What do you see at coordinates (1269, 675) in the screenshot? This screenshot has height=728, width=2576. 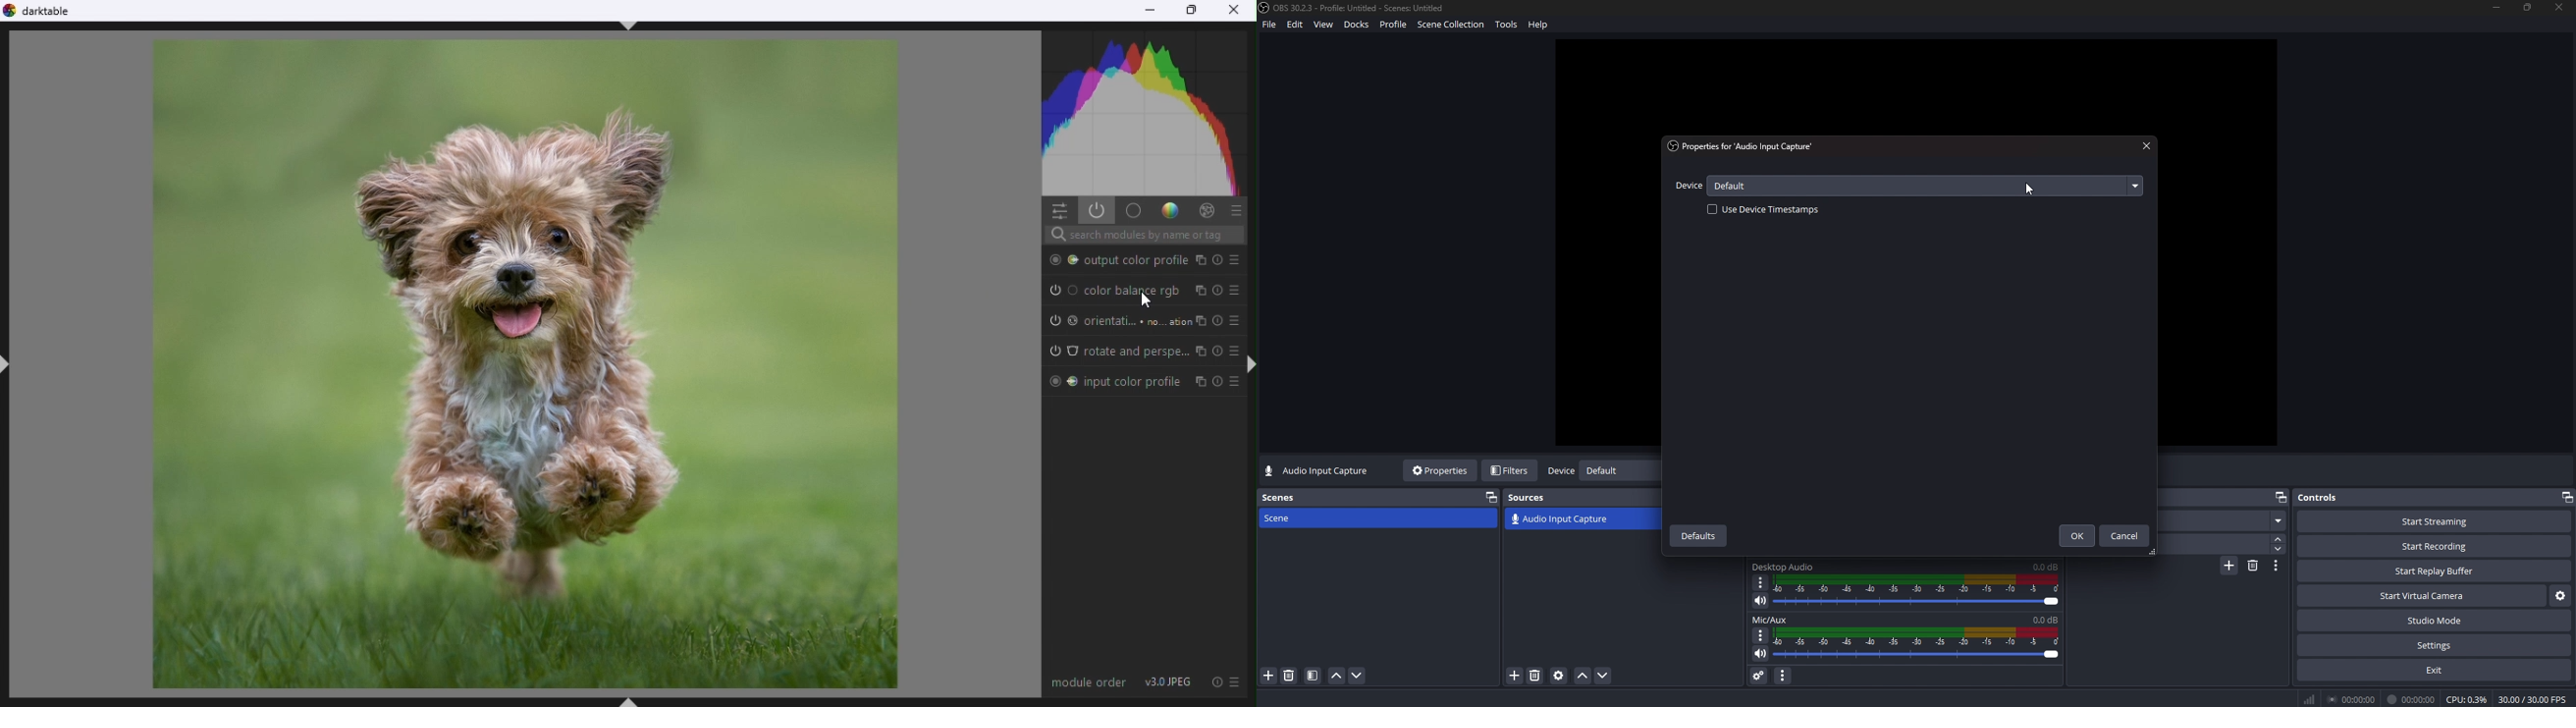 I see `add scene` at bounding box center [1269, 675].